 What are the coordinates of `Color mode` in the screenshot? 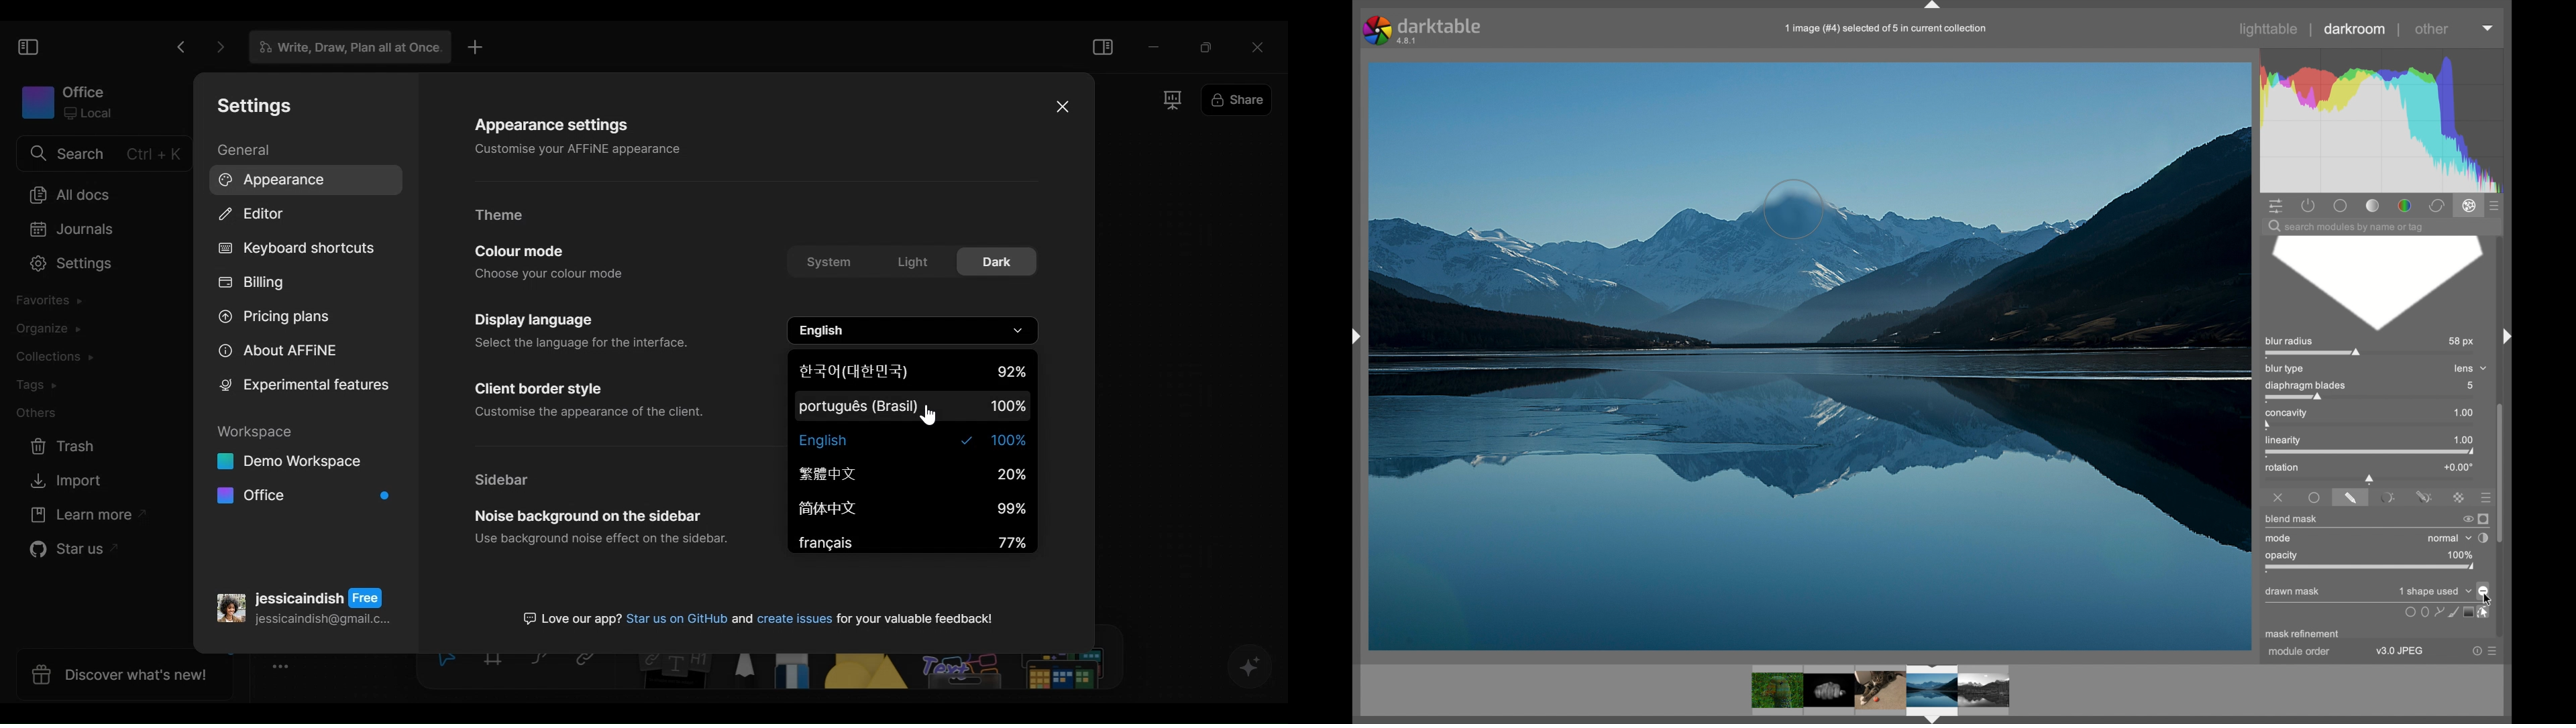 It's located at (551, 261).